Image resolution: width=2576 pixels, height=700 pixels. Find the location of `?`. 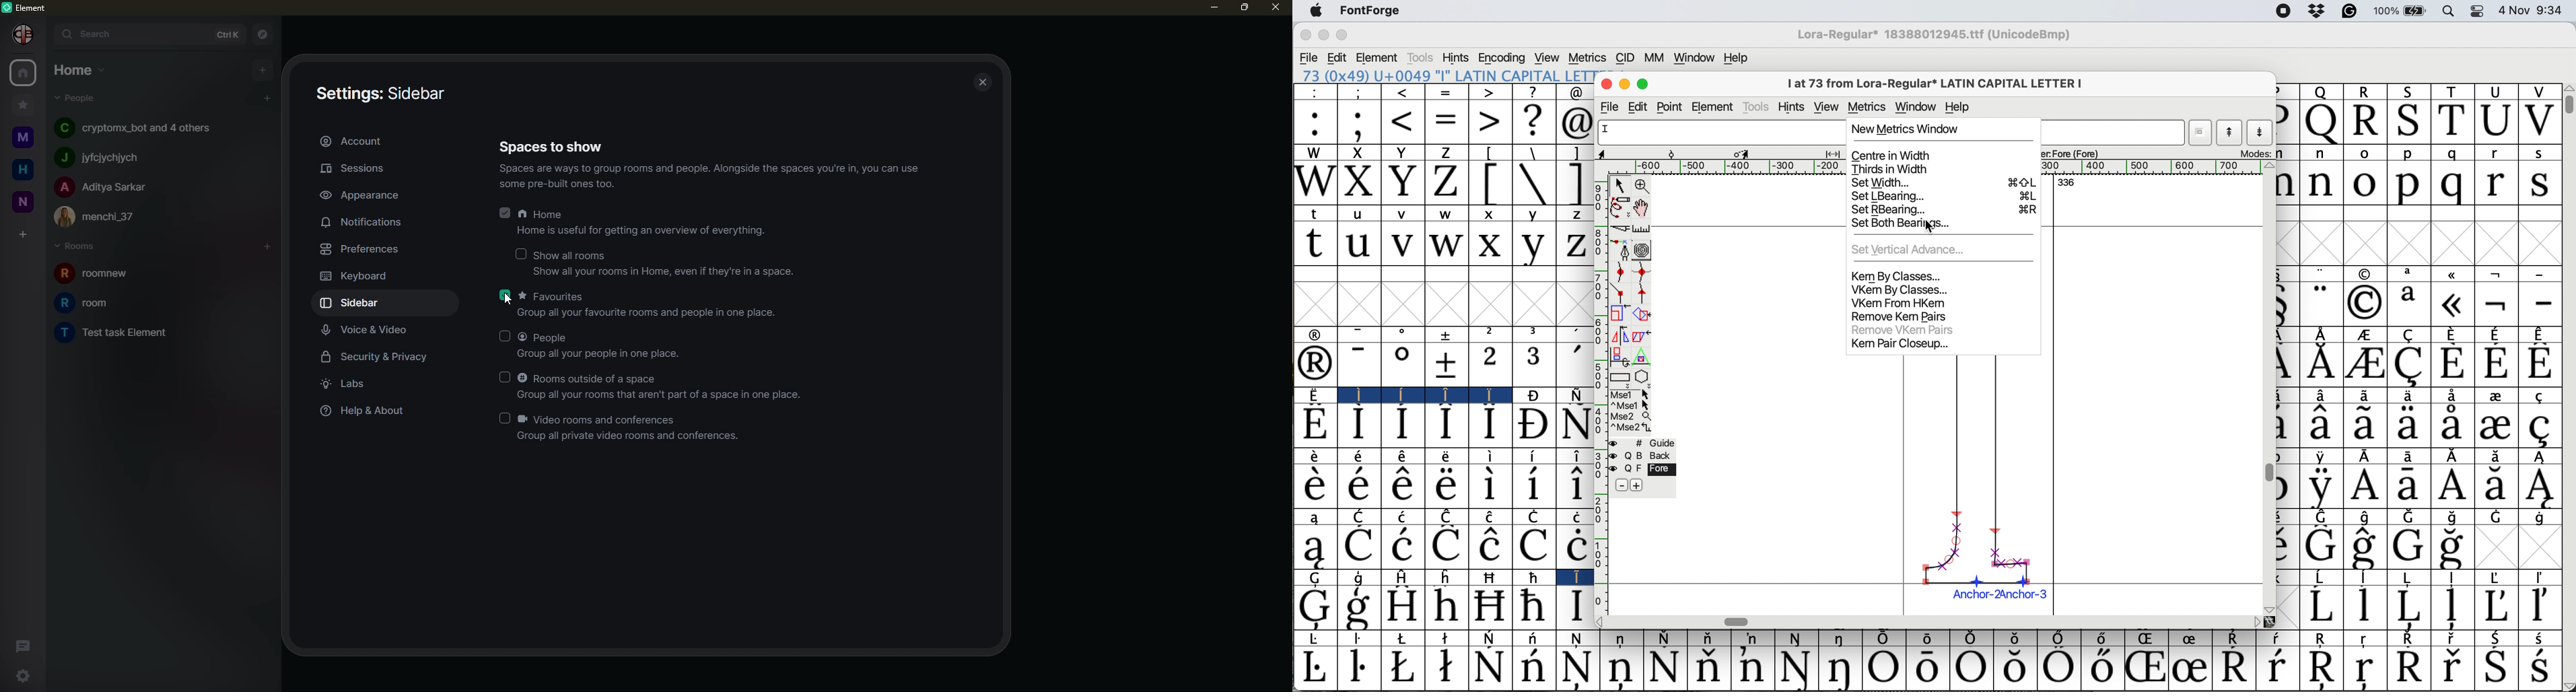

? is located at coordinates (1533, 92).